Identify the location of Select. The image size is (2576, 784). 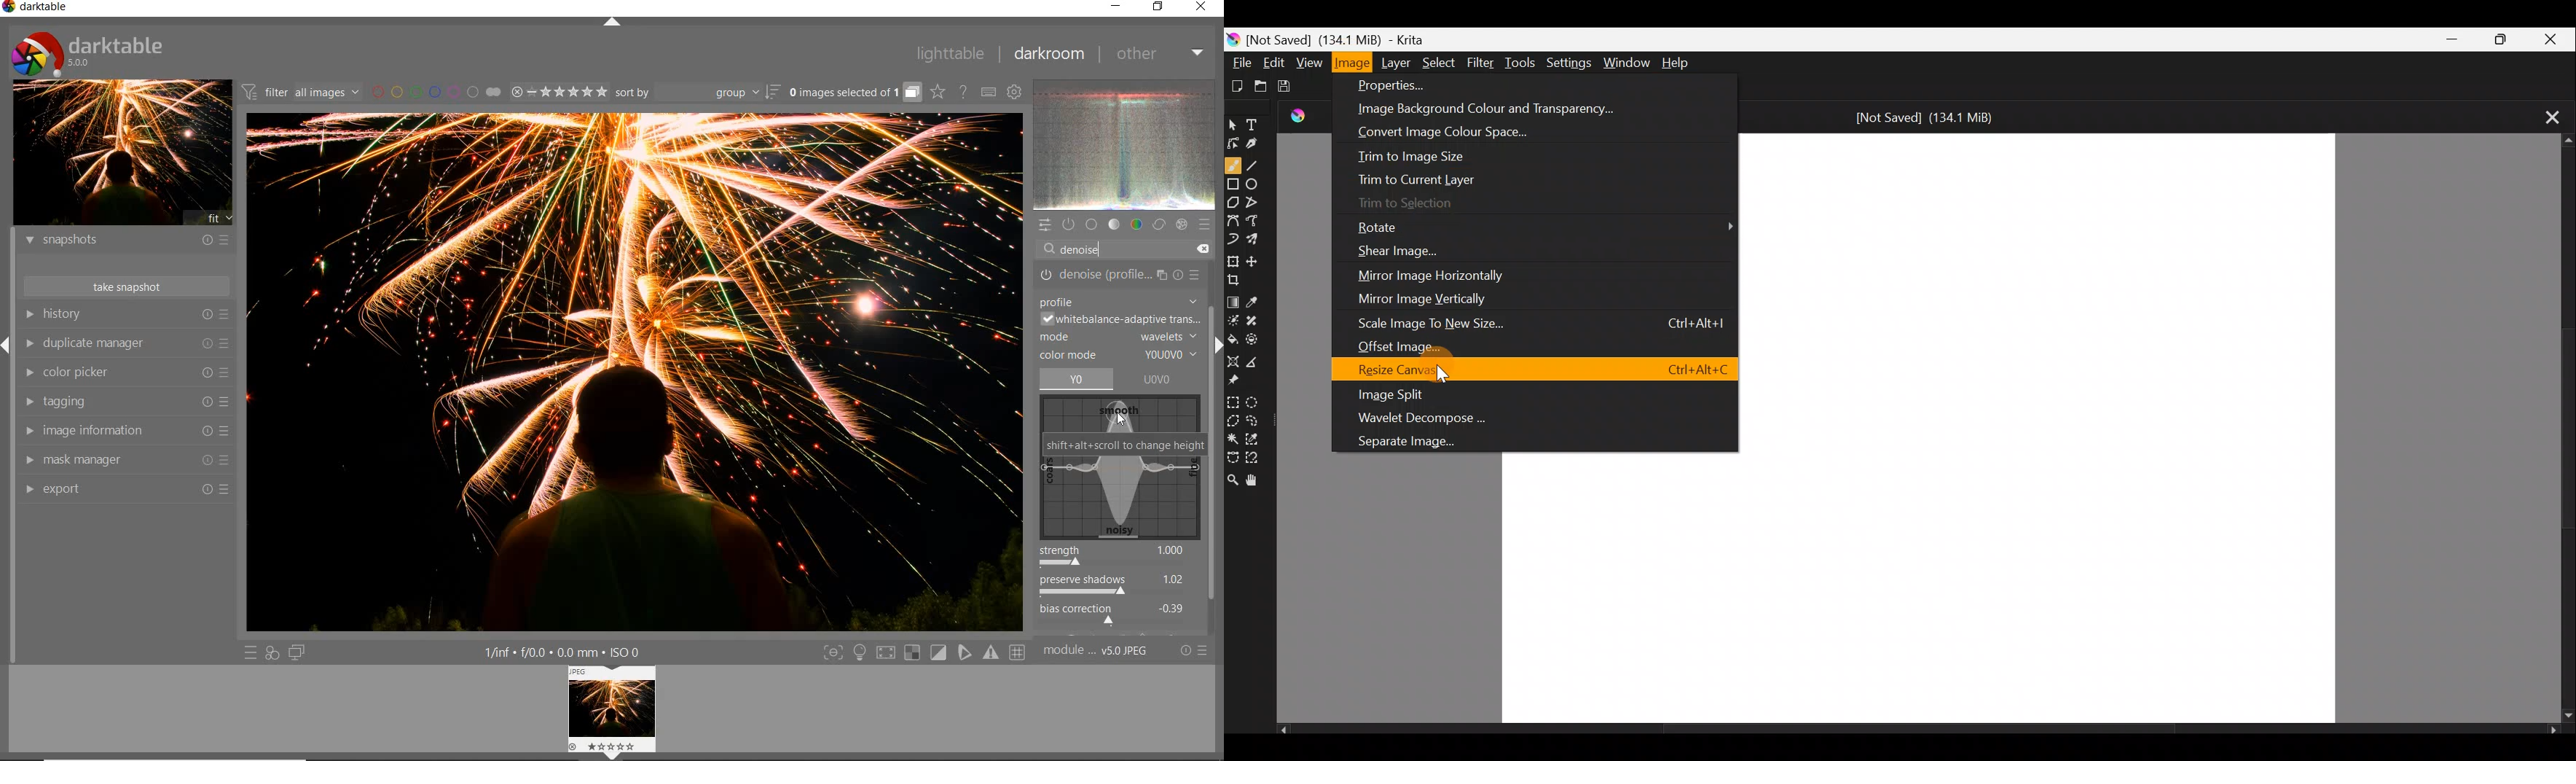
(1439, 61).